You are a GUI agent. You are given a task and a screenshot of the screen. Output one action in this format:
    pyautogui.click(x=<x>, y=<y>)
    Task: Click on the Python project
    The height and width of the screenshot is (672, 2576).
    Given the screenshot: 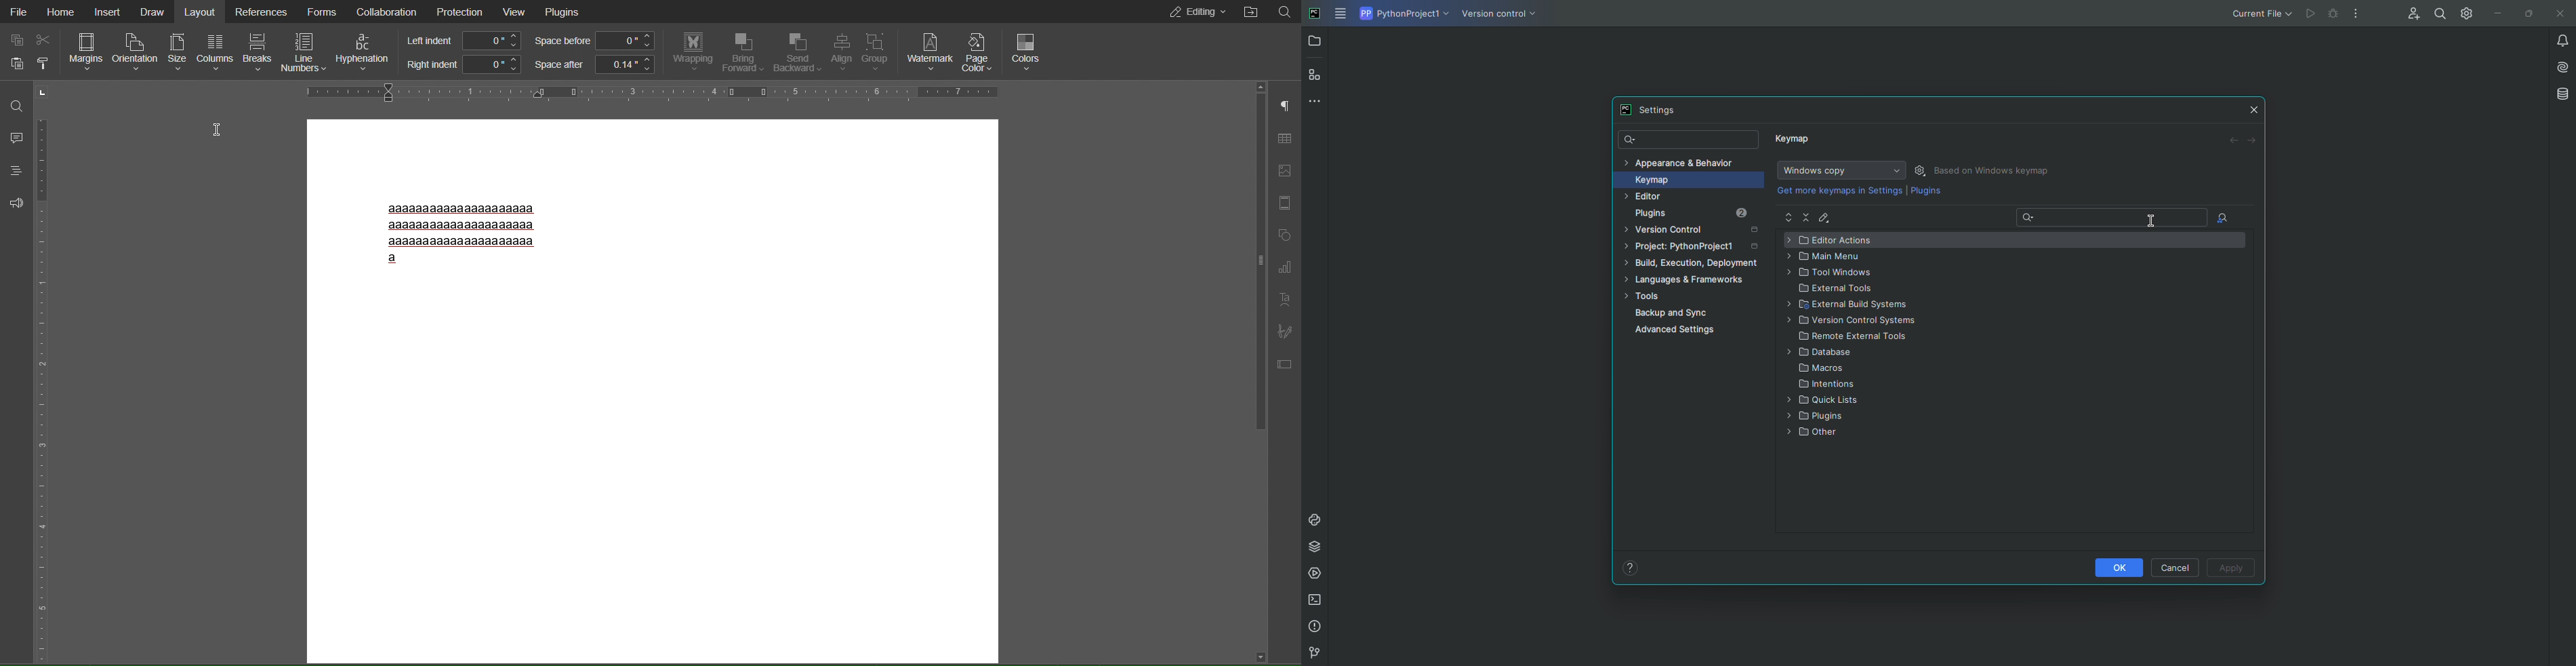 What is the action you would take?
    pyautogui.click(x=1403, y=14)
    